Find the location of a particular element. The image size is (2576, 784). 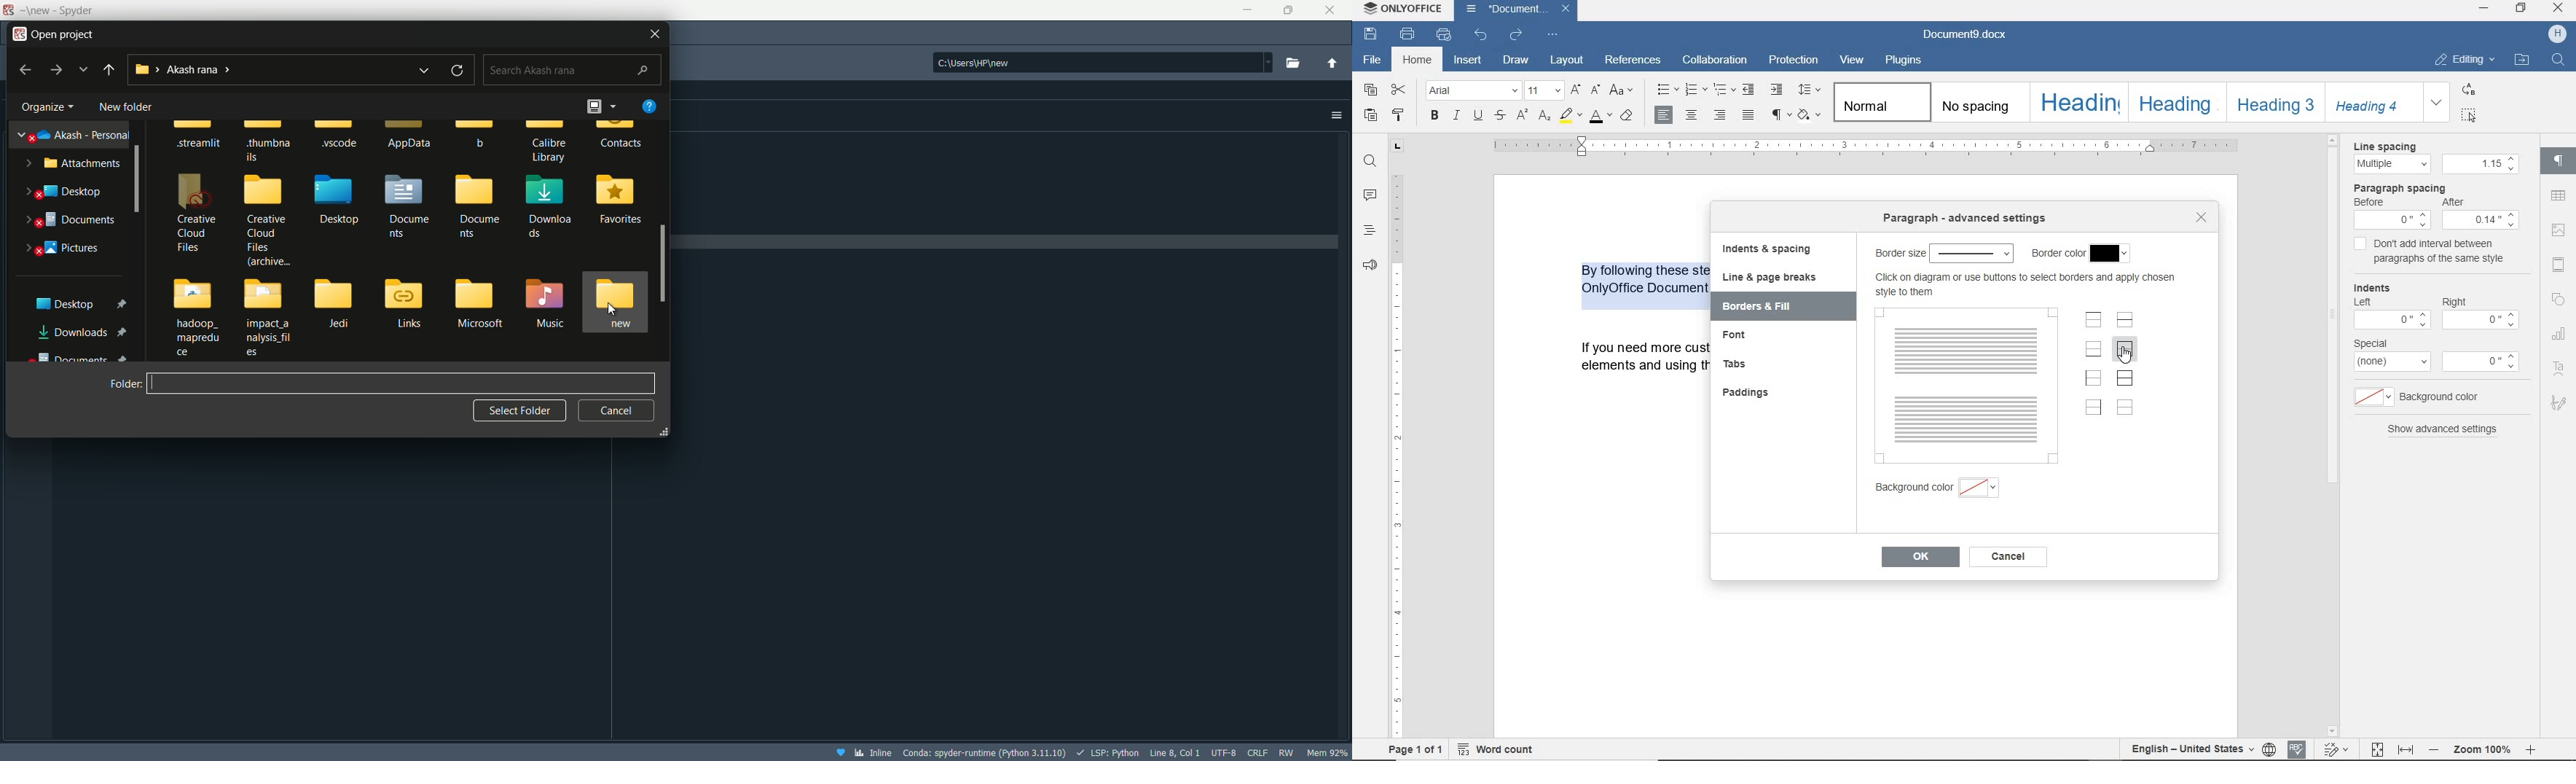

LSP:Python is located at coordinates (1105, 751).